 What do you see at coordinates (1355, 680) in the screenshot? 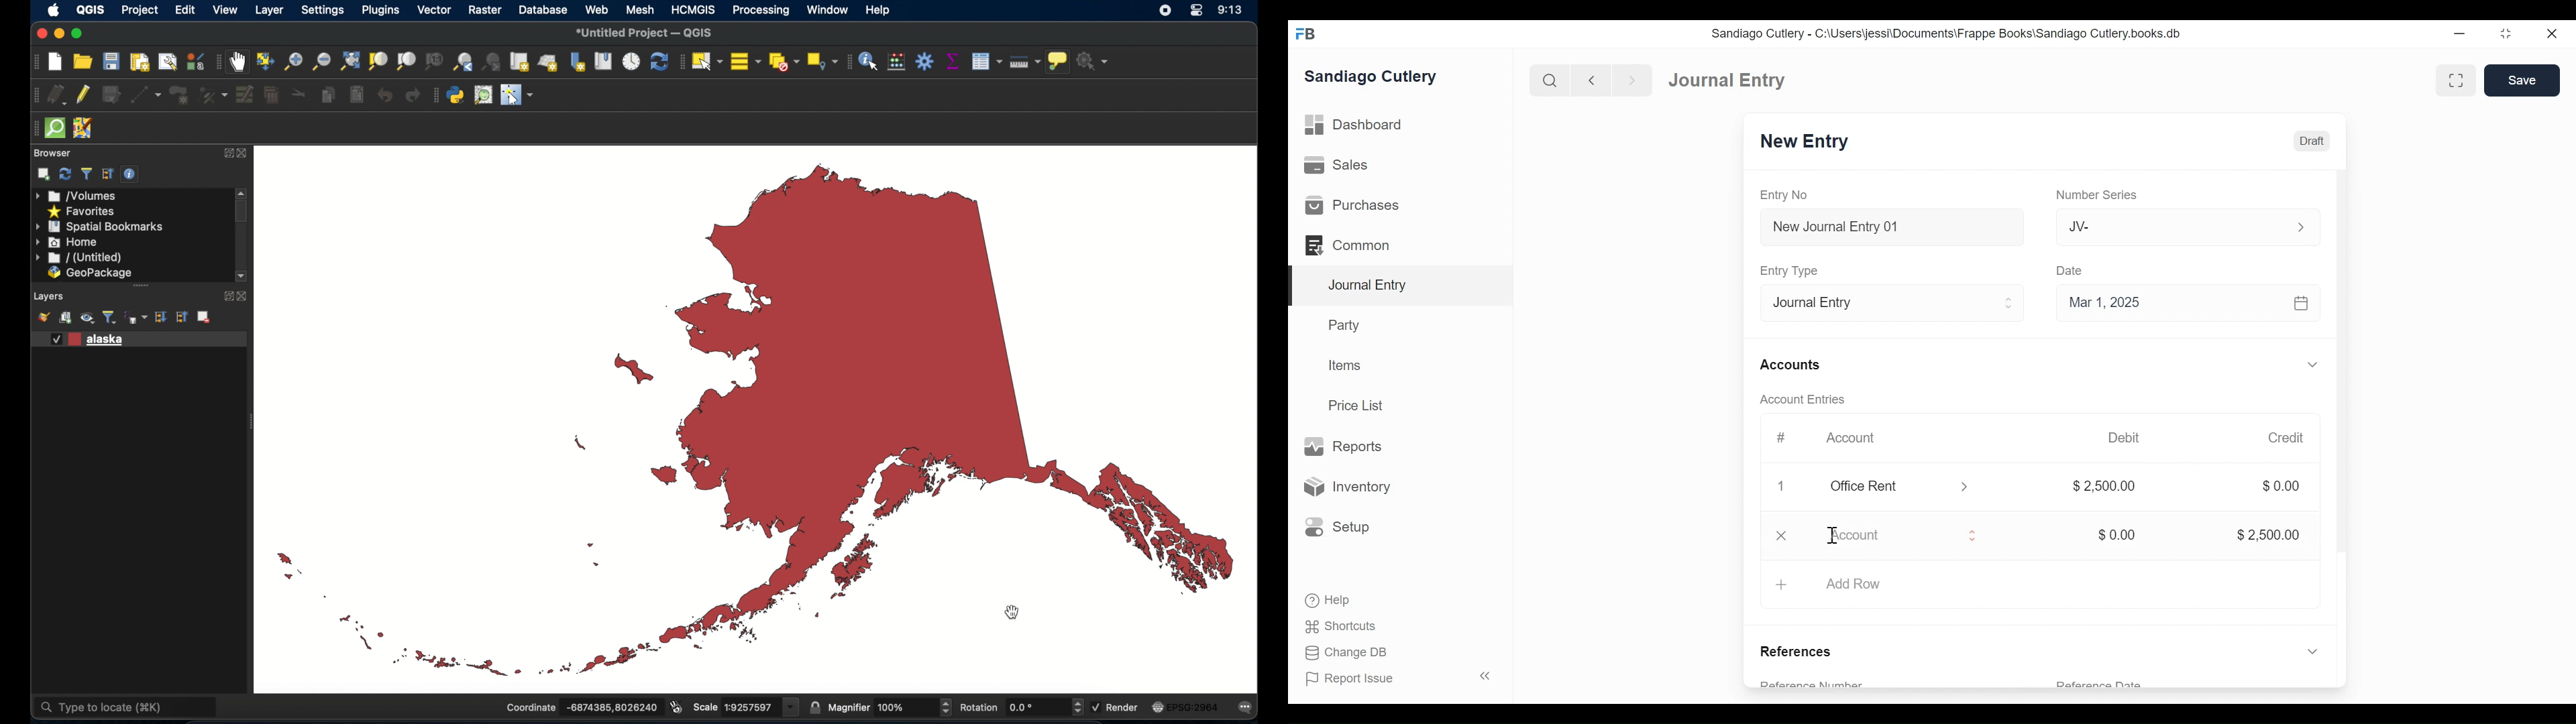
I see `Report Issue` at bounding box center [1355, 680].